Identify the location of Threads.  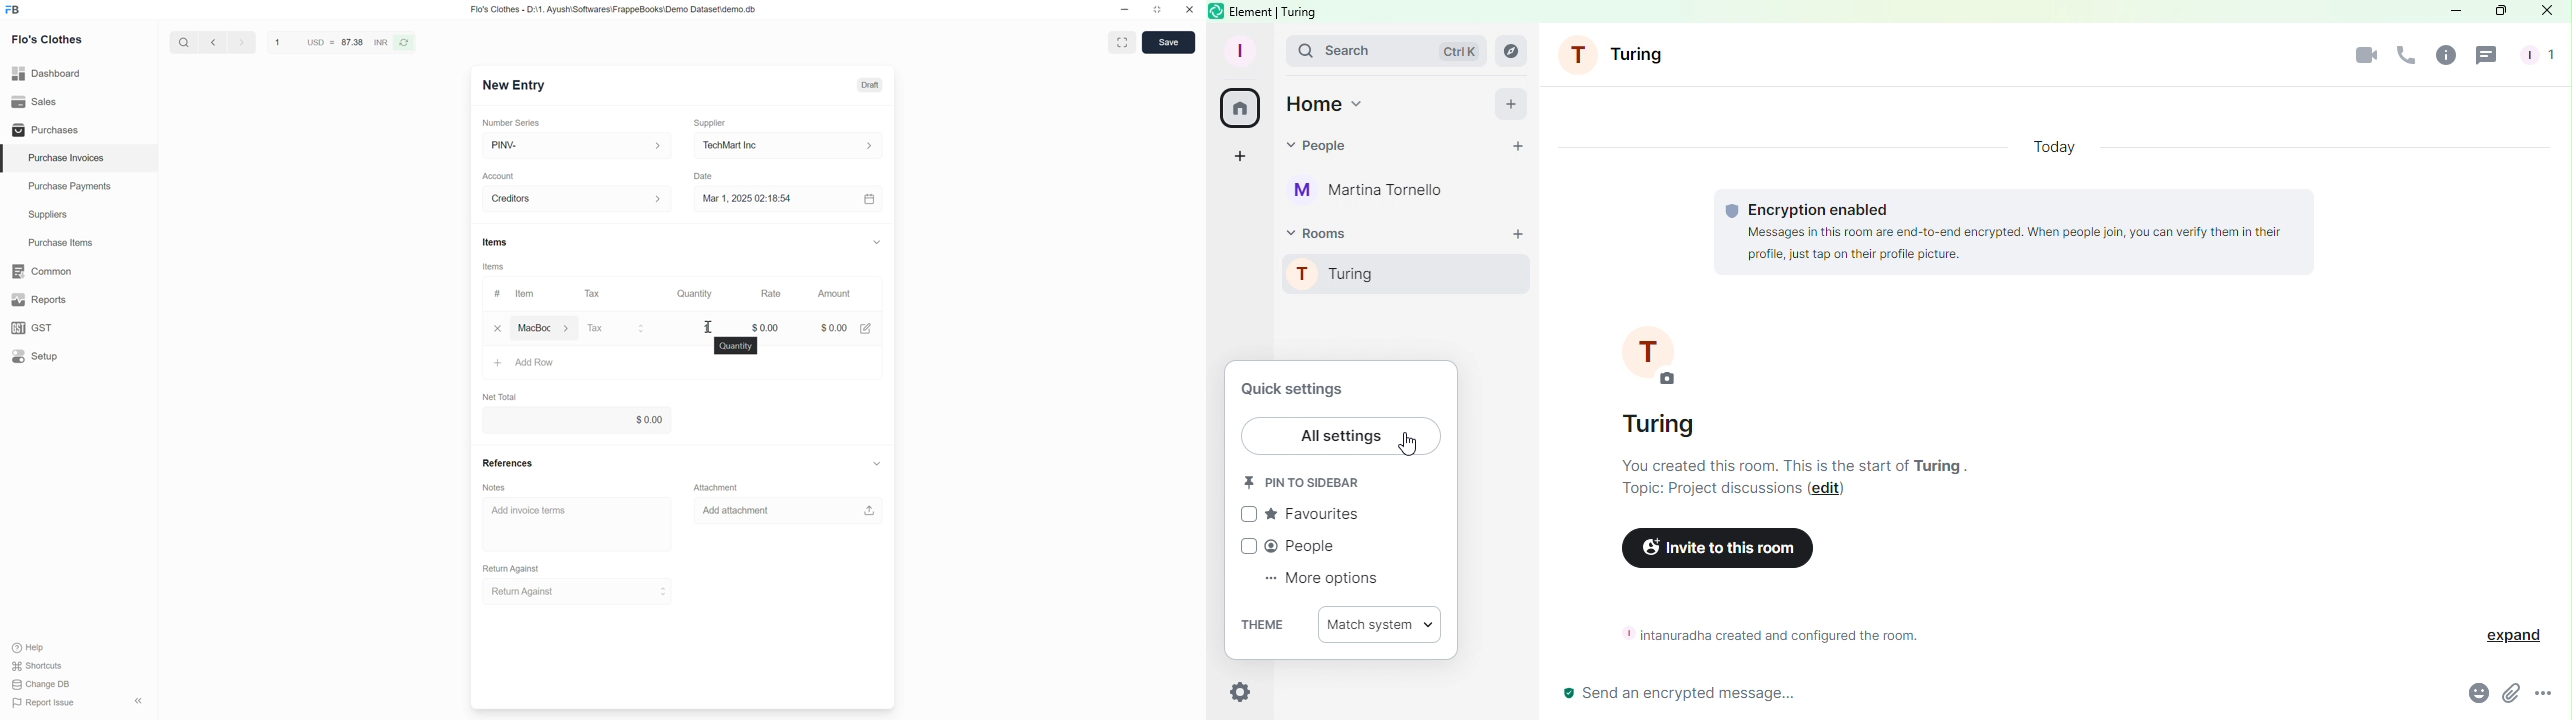
(2488, 57).